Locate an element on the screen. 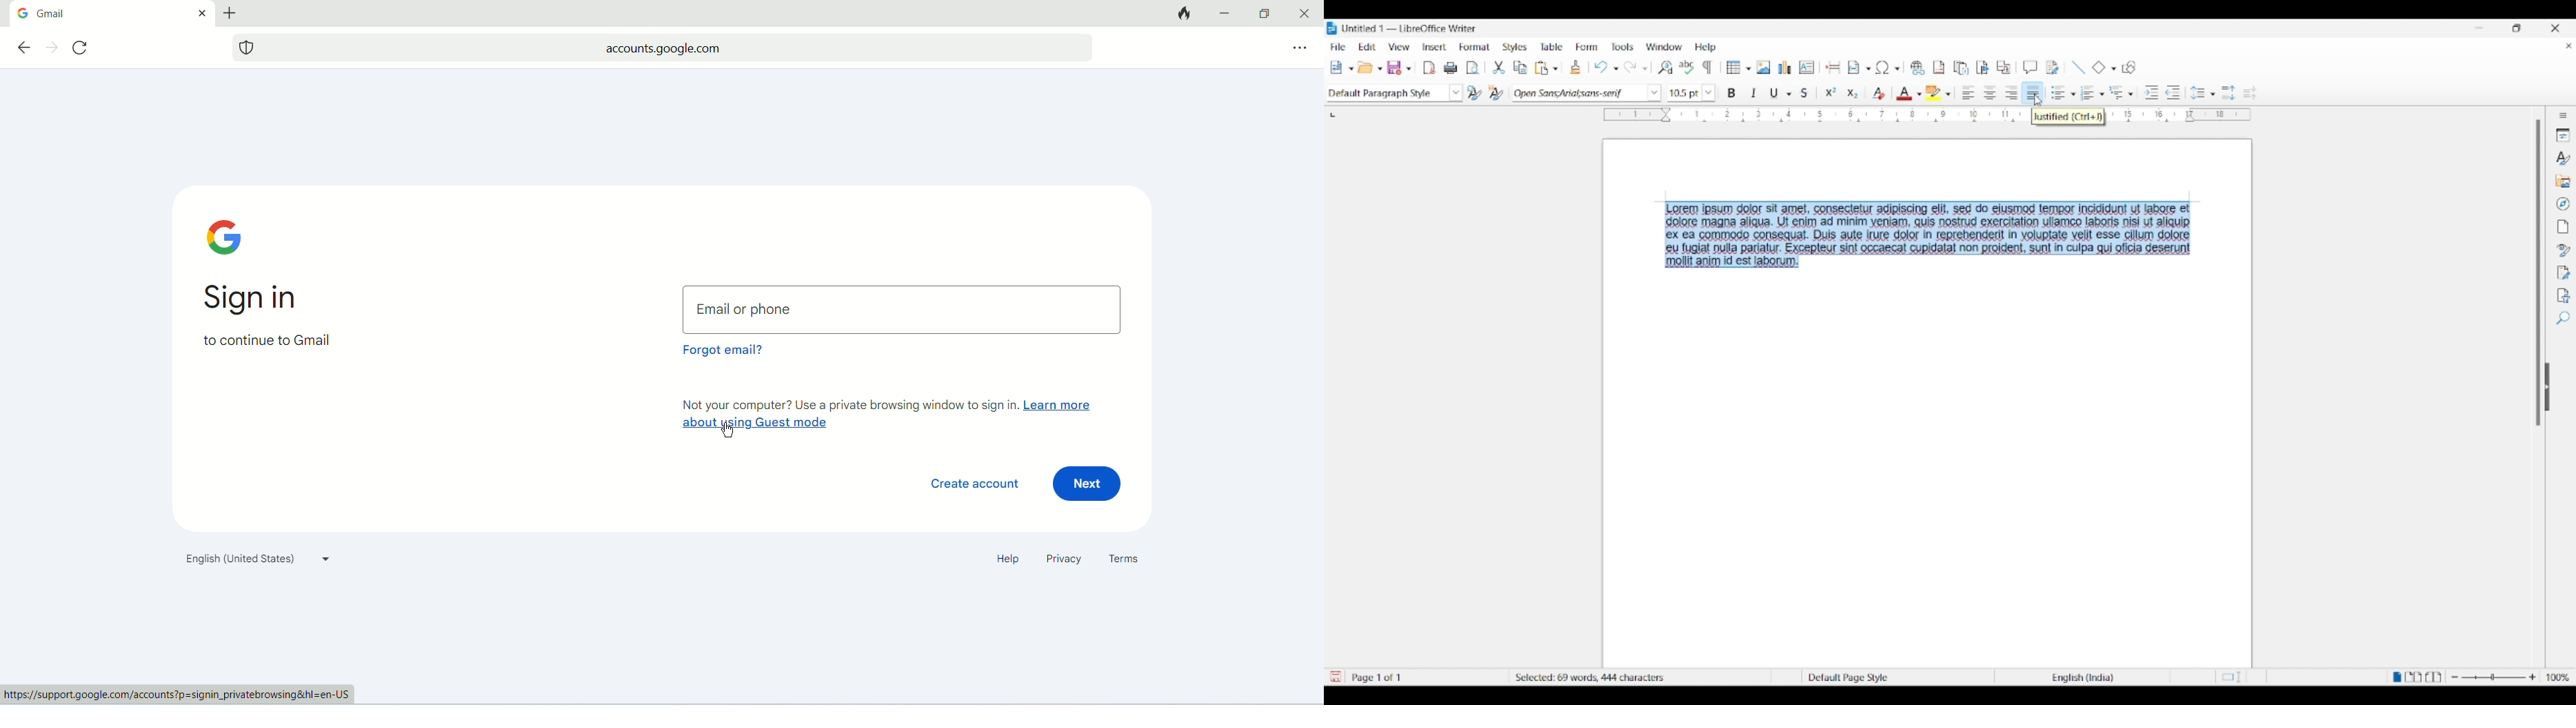 The width and height of the screenshot is (2576, 728). Underline options is located at coordinates (1789, 94).